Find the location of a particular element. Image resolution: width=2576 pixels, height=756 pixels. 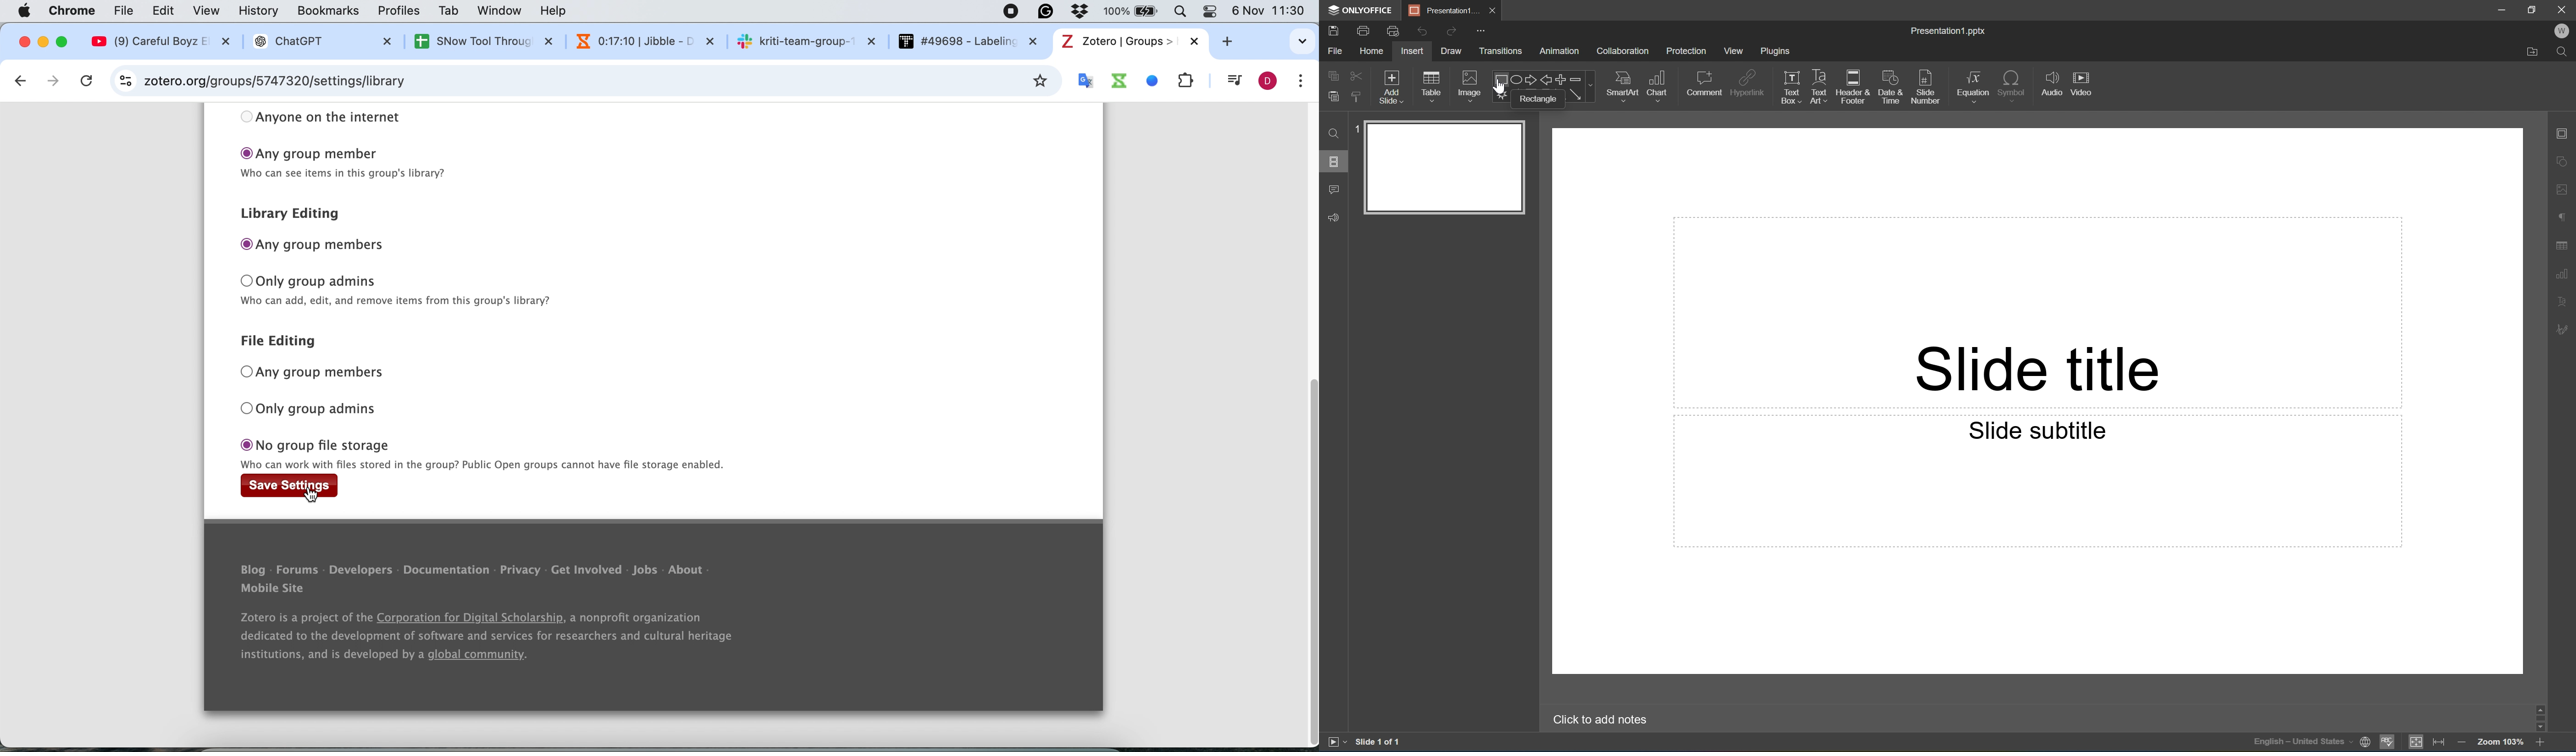

mouse pointer is located at coordinates (1499, 89).